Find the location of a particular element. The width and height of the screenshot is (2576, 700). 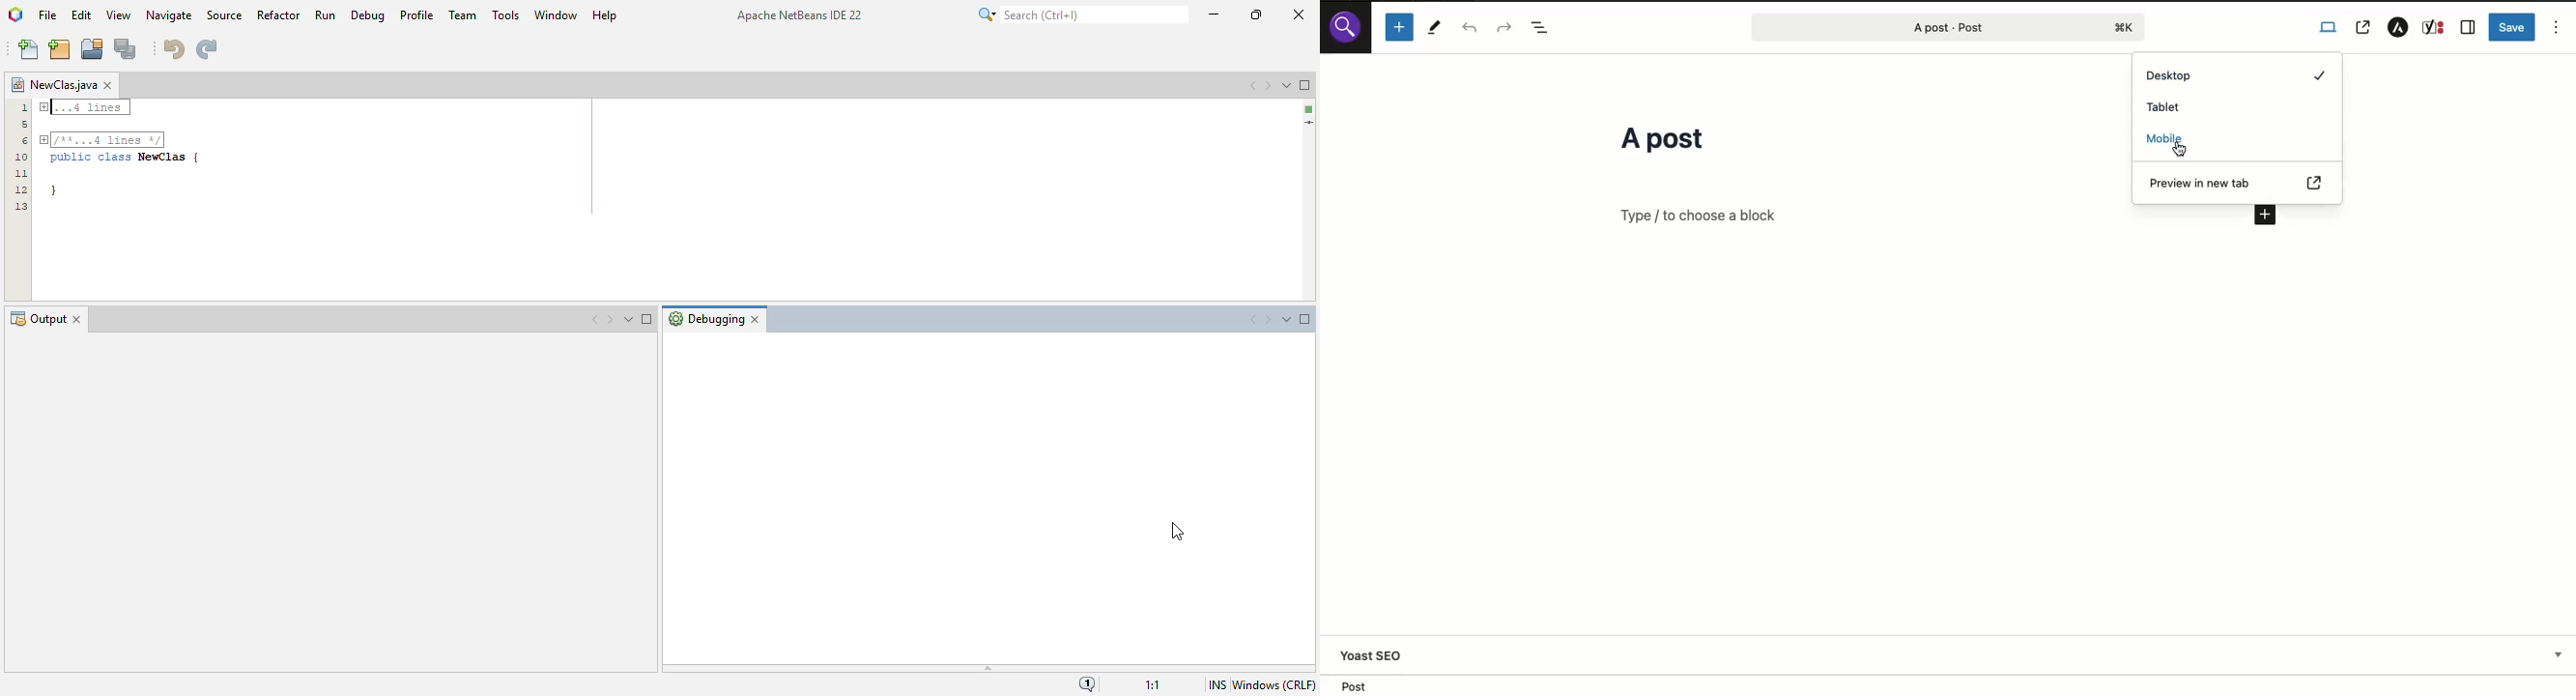

Sidebar is located at coordinates (2468, 28).